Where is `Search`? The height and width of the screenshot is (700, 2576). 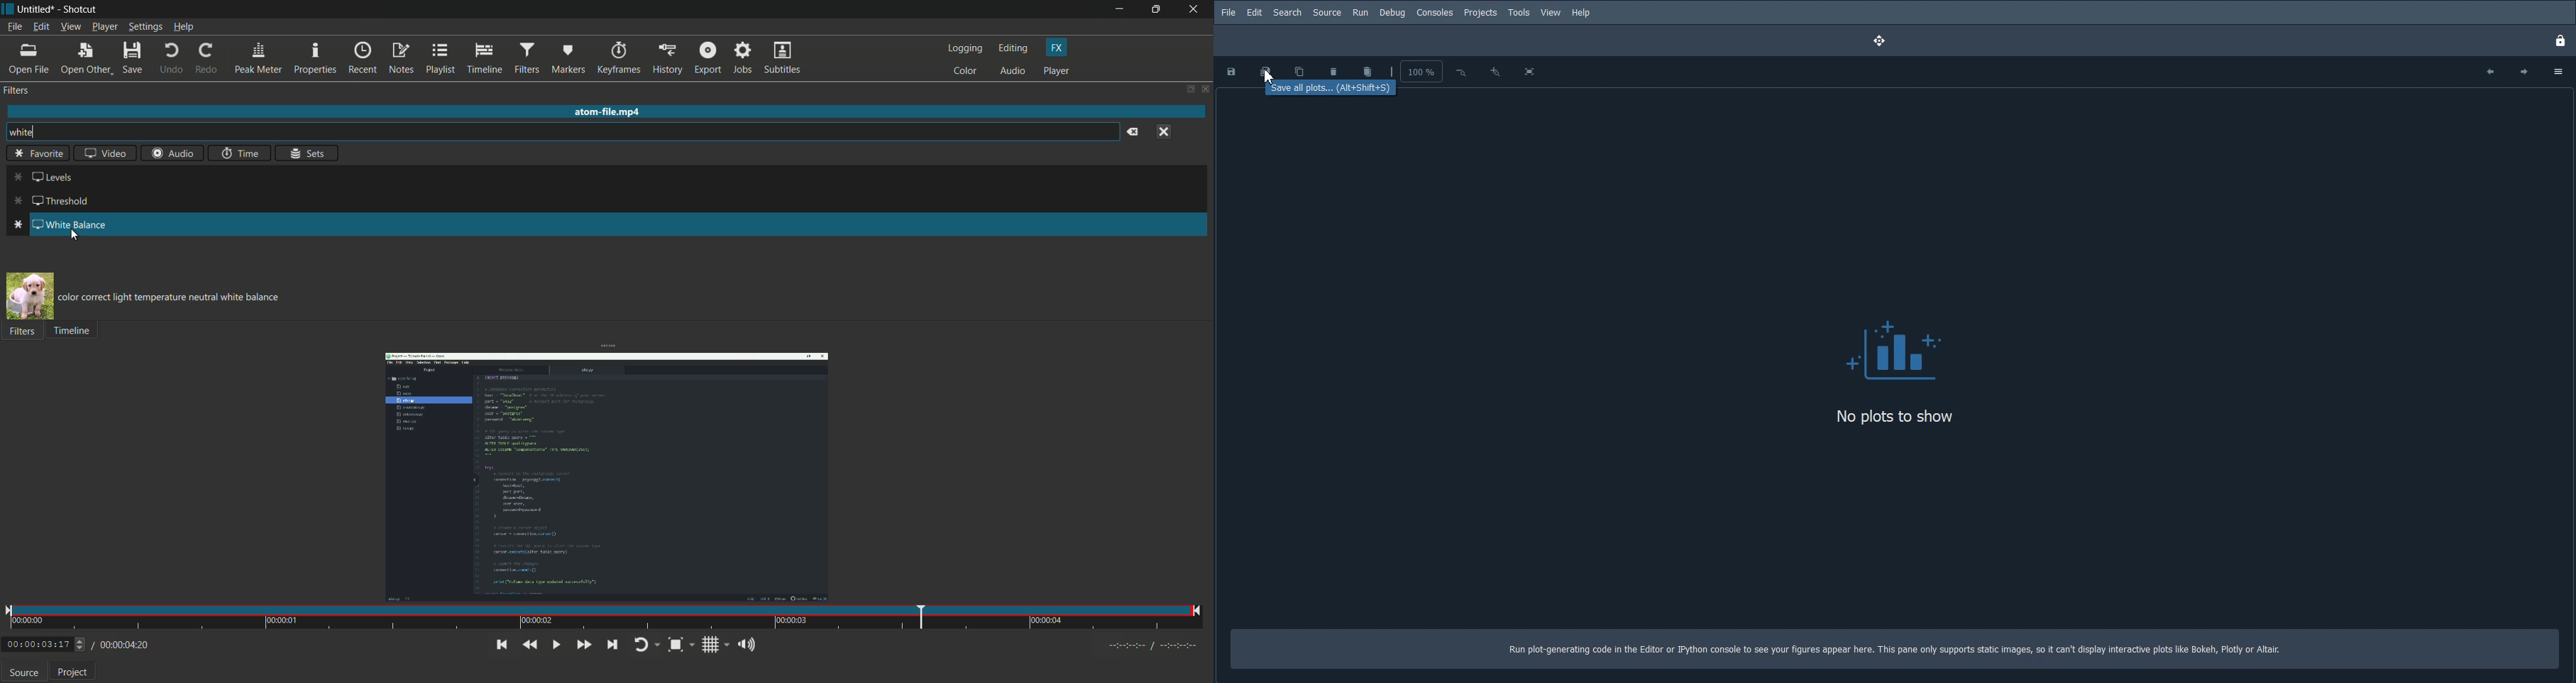
Search is located at coordinates (1288, 13).